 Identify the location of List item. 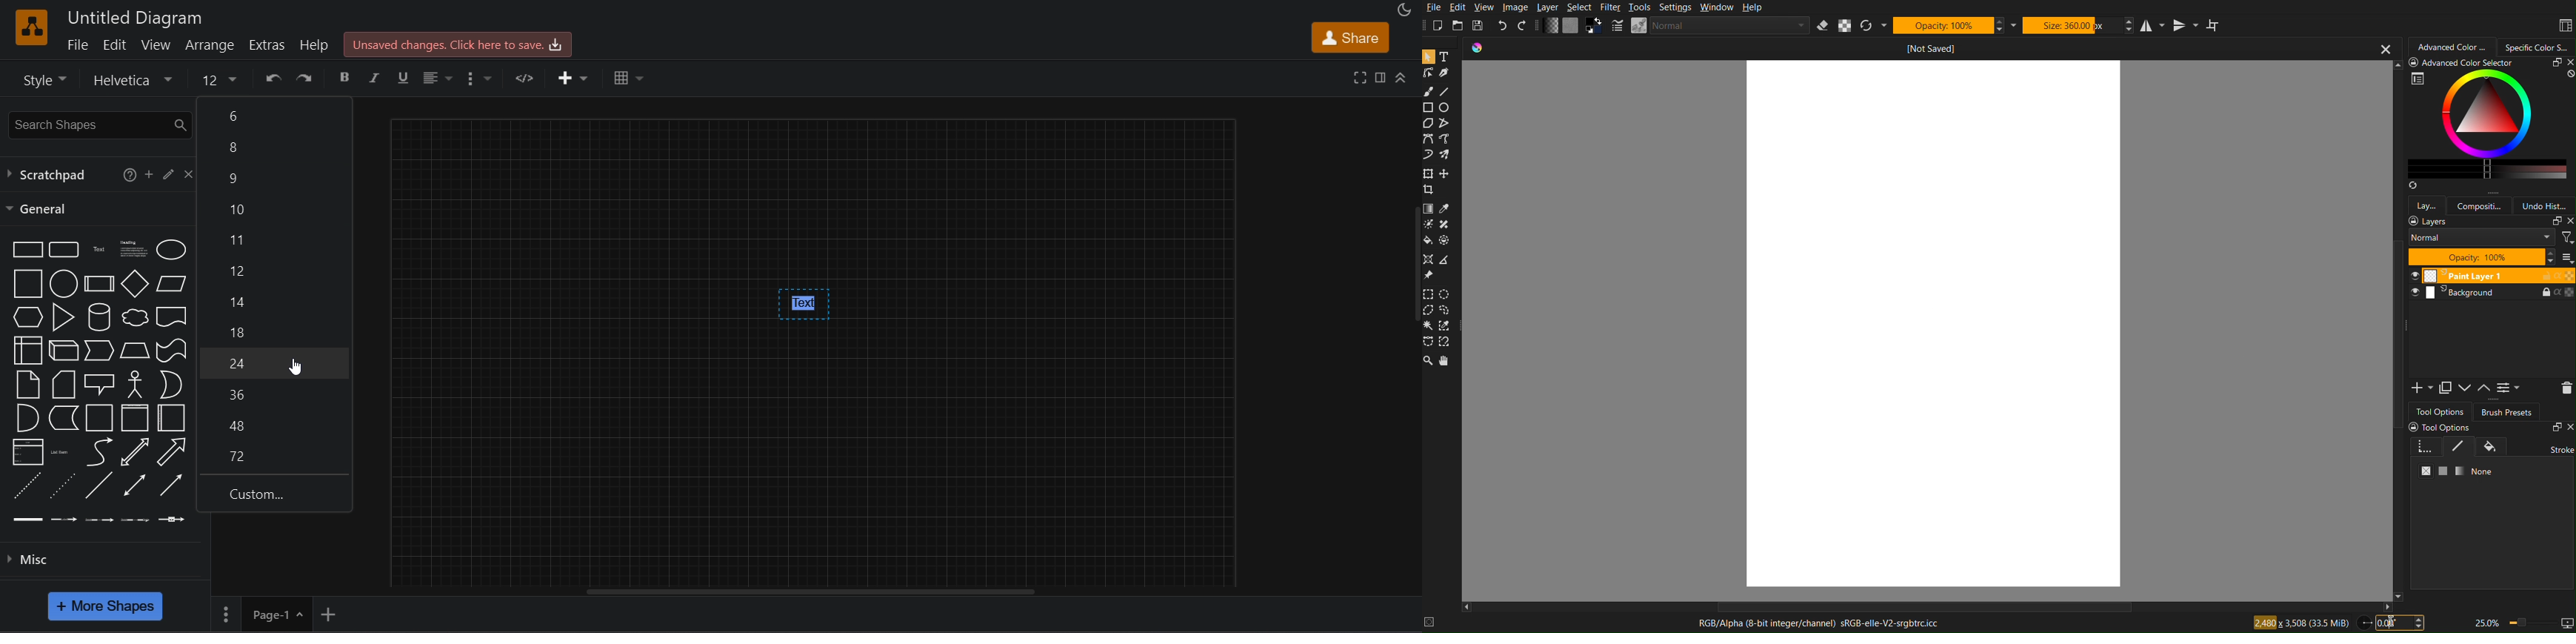
(63, 453).